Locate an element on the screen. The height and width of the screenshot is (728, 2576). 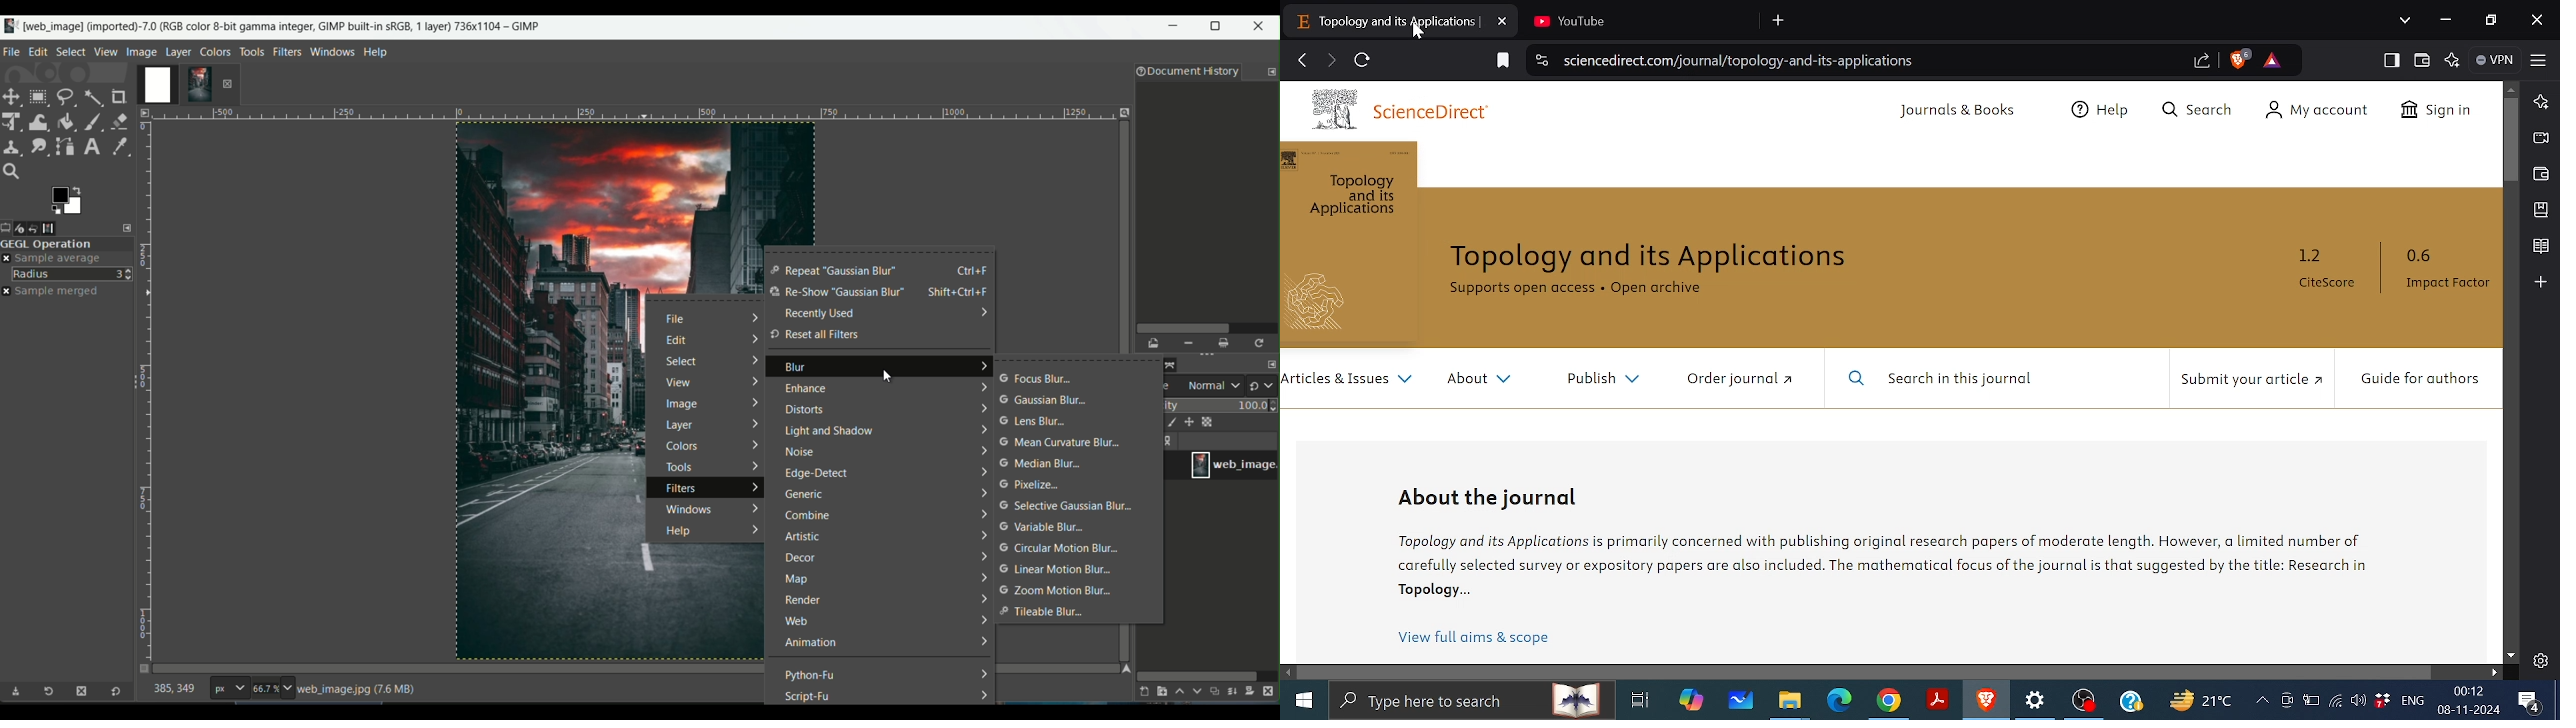
select tab is located at coordinates (70, 51).